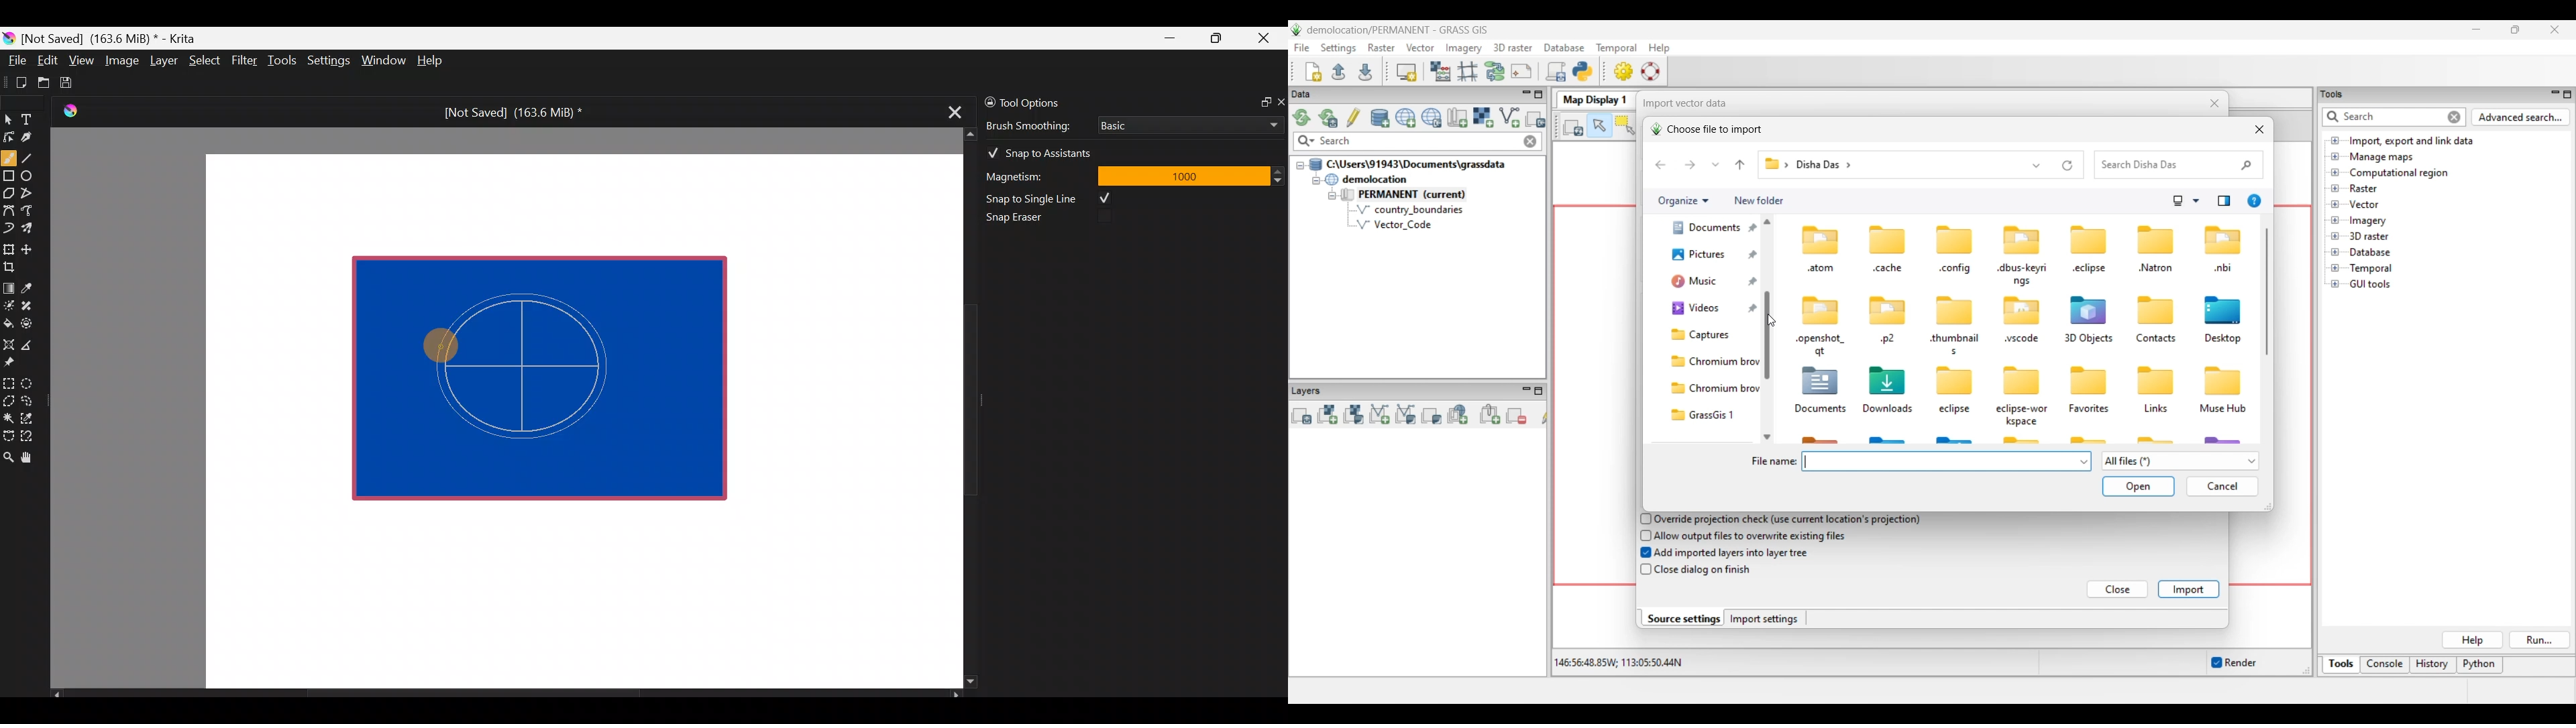 The width and height of the screenshot is (2576, 728). What do you see at coordinates (443, 345) in the screenshot?
I see `Cursor` at bounding box center [443, 345].